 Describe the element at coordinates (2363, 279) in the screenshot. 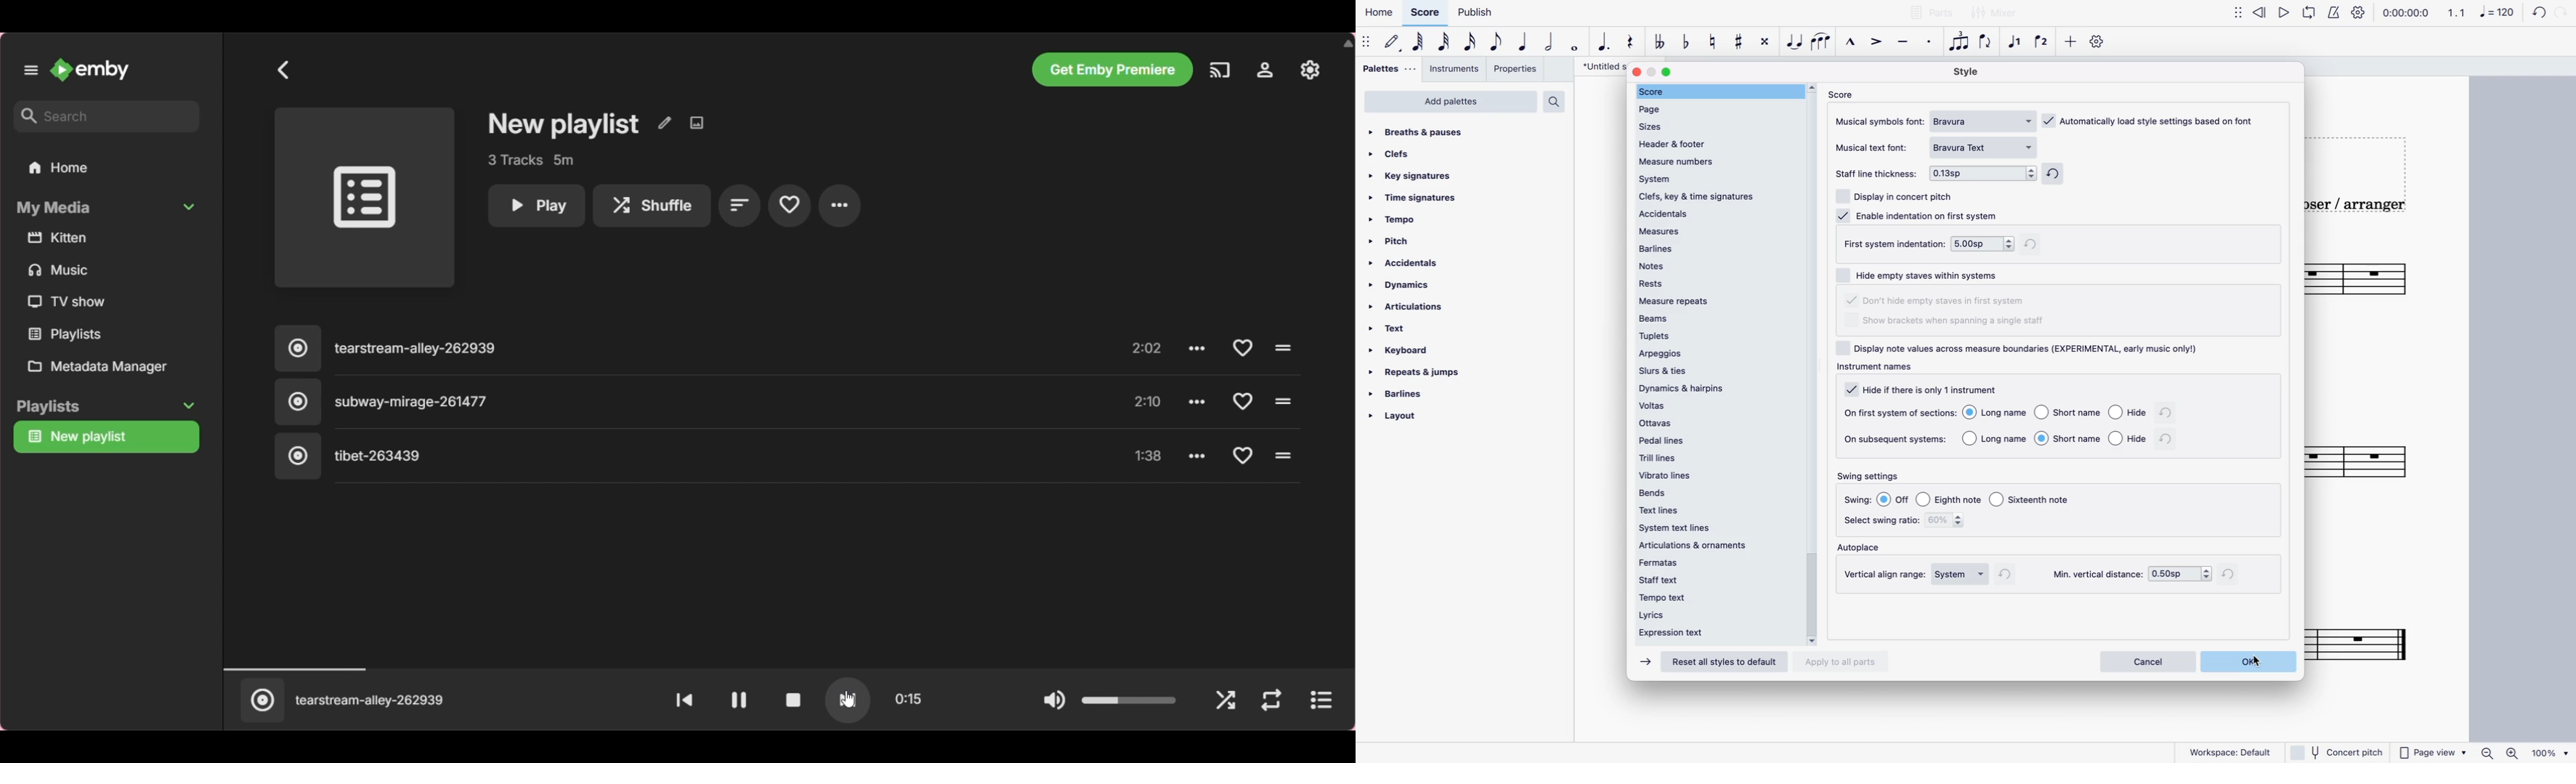

I see `score` at that location.